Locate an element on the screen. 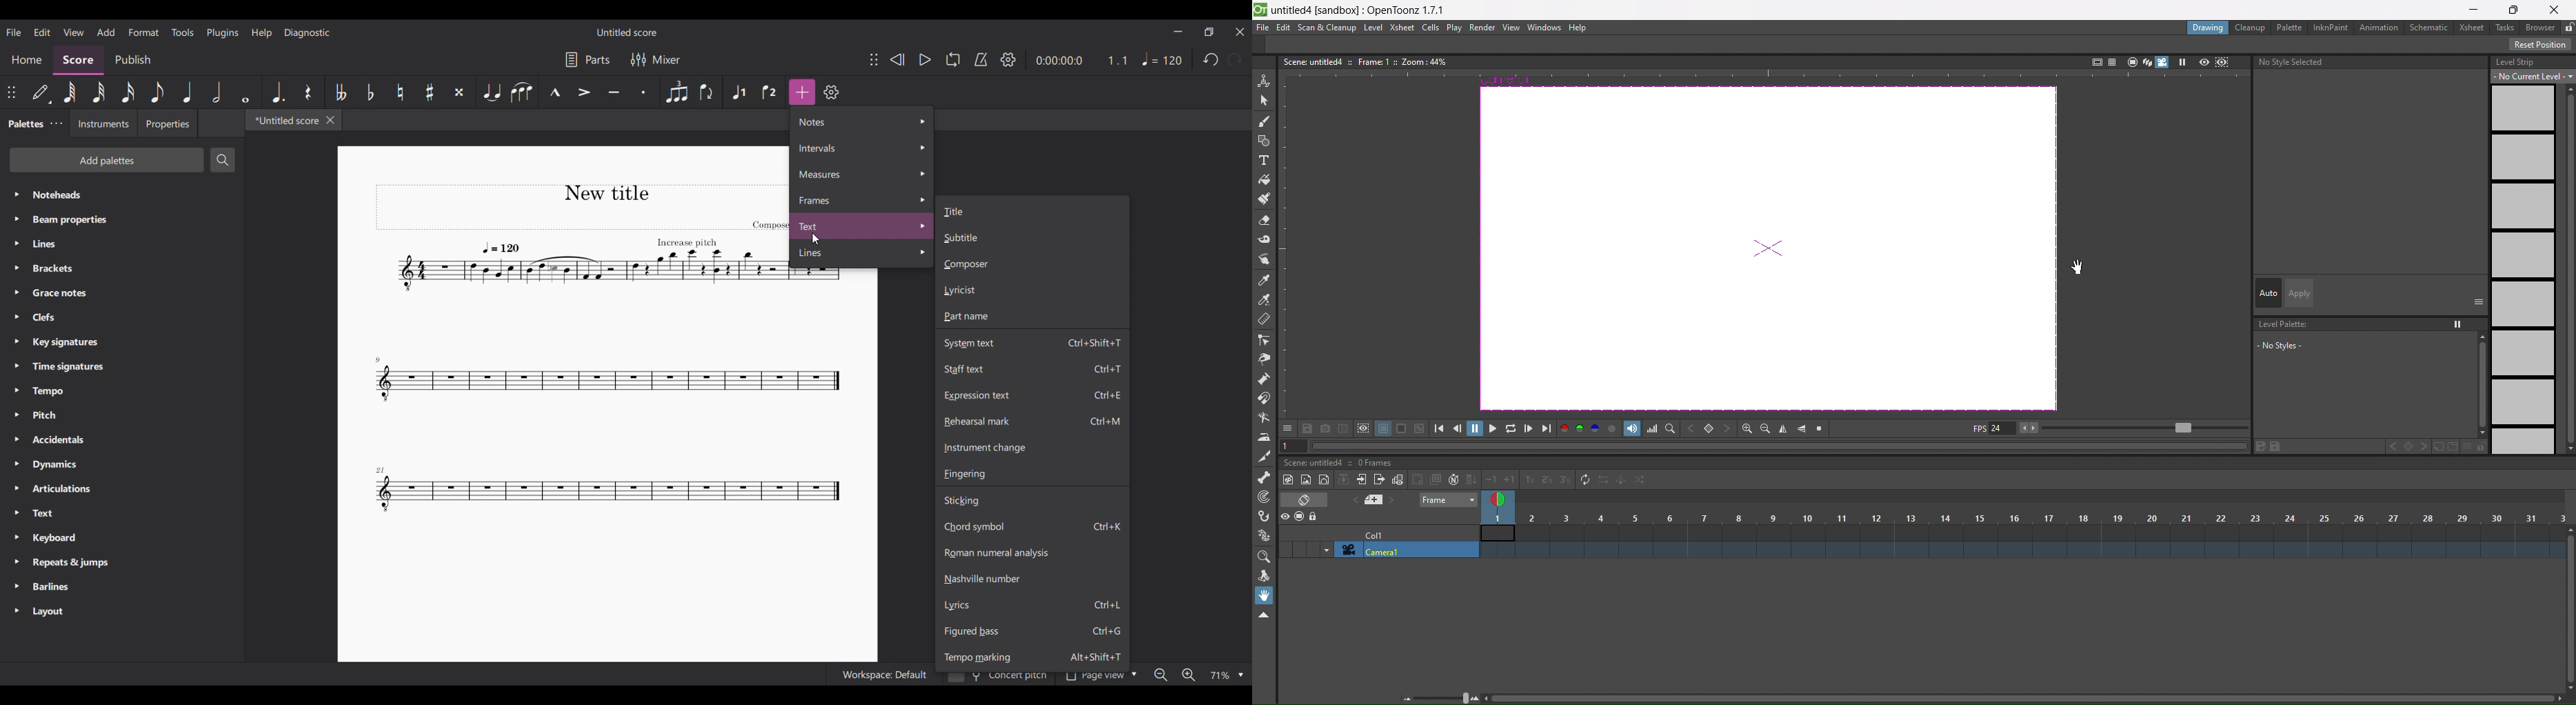 The width and height of the screenshot is (2576, 728). scroll bar is located at coordinates (2568, 610).